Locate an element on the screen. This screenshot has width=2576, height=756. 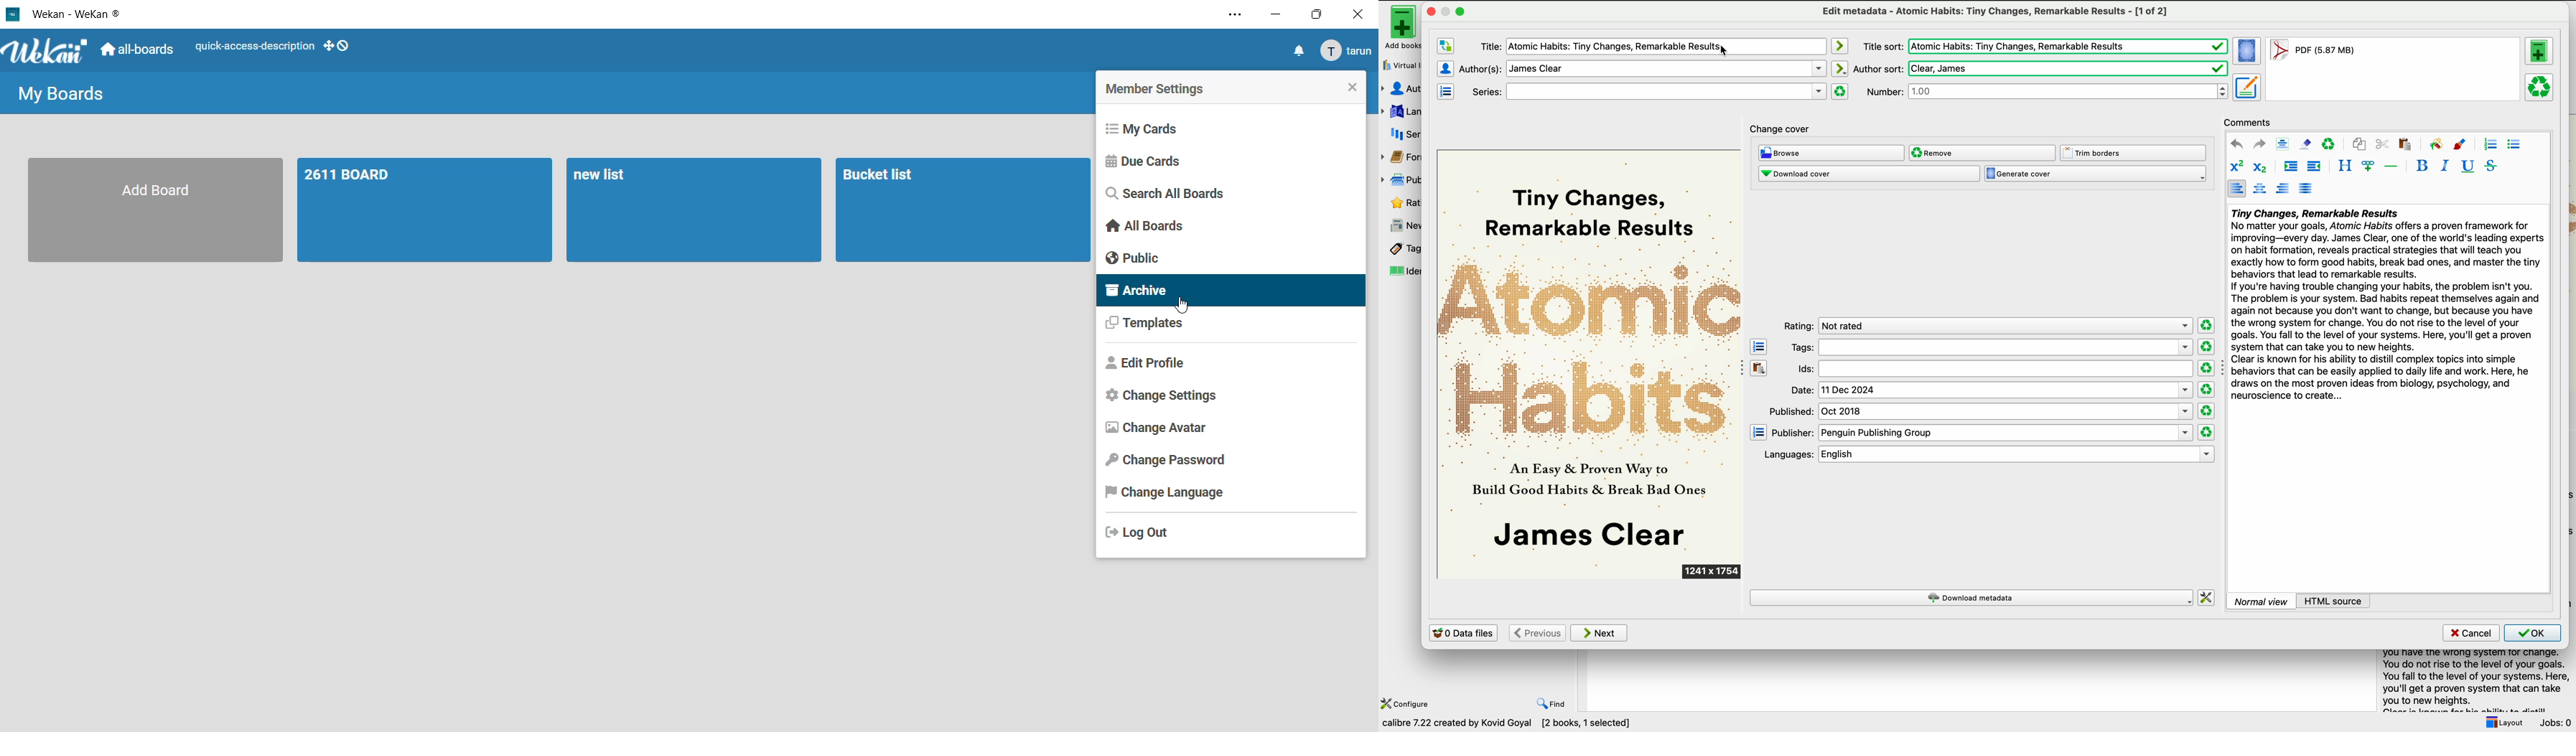
paste the contents of the clipboard is located at coordinates (1759, 367).